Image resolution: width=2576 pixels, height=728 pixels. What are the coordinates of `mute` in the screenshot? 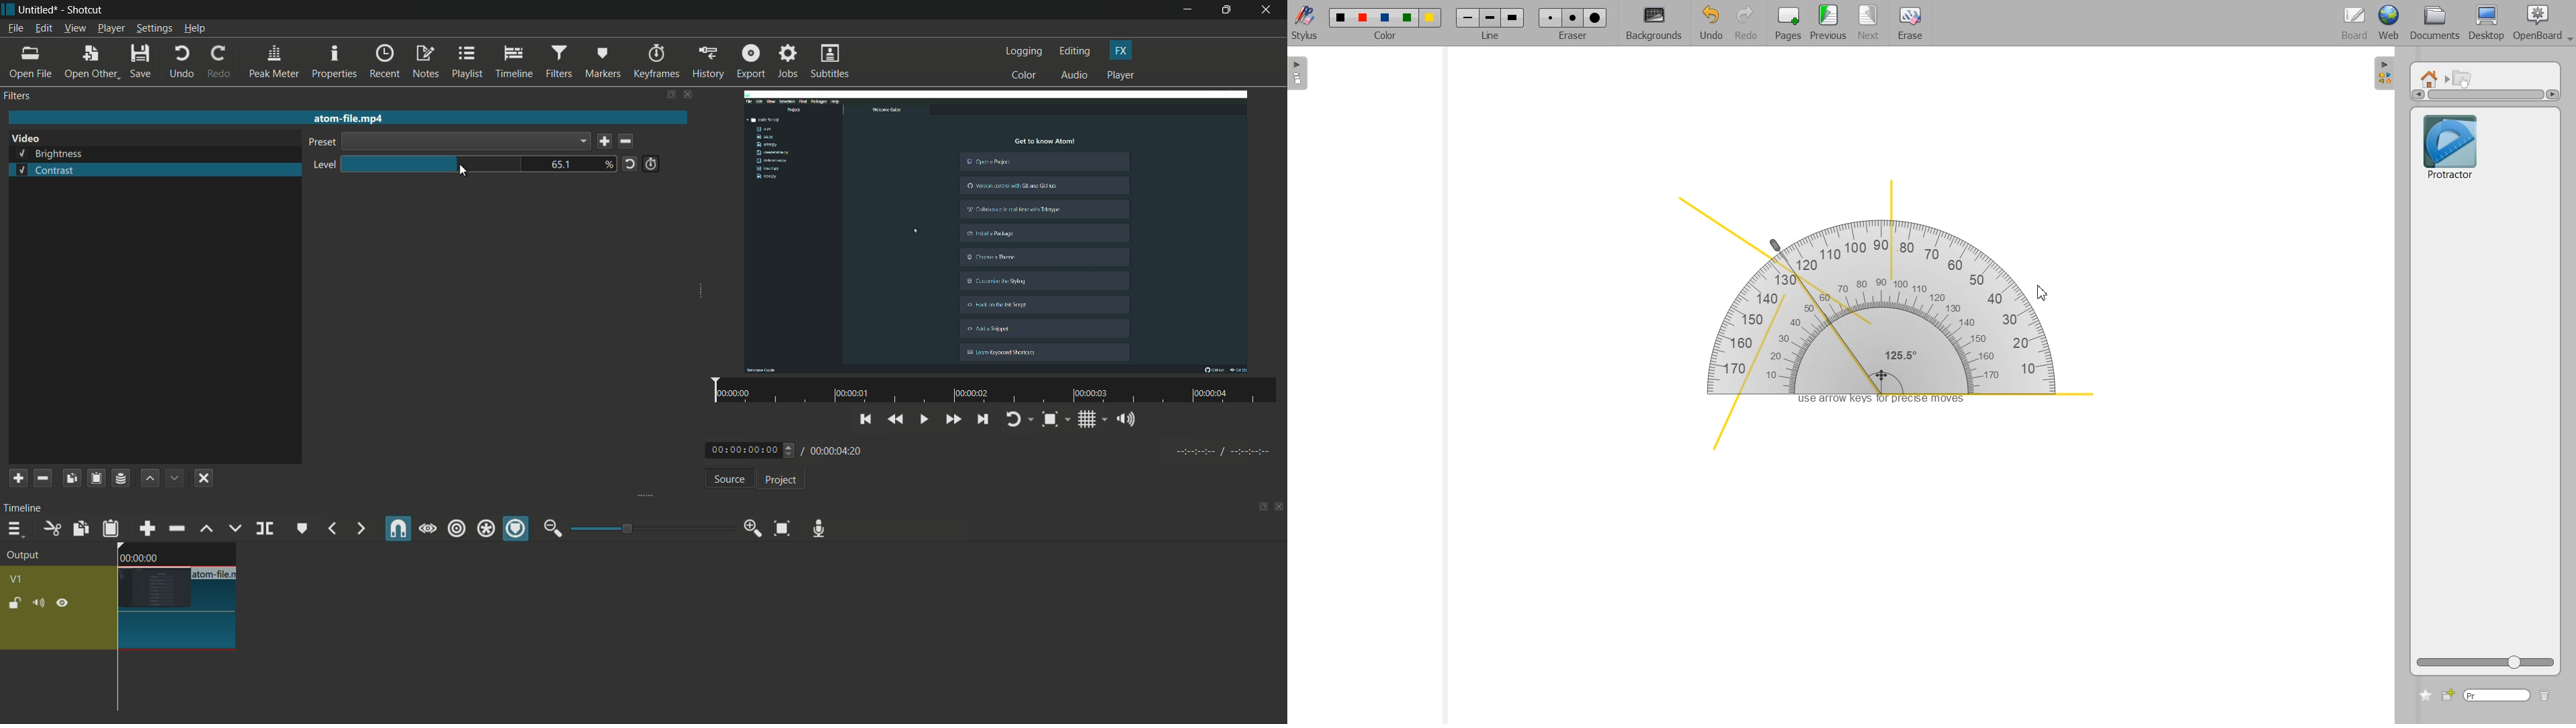 It's located at (41, 603).